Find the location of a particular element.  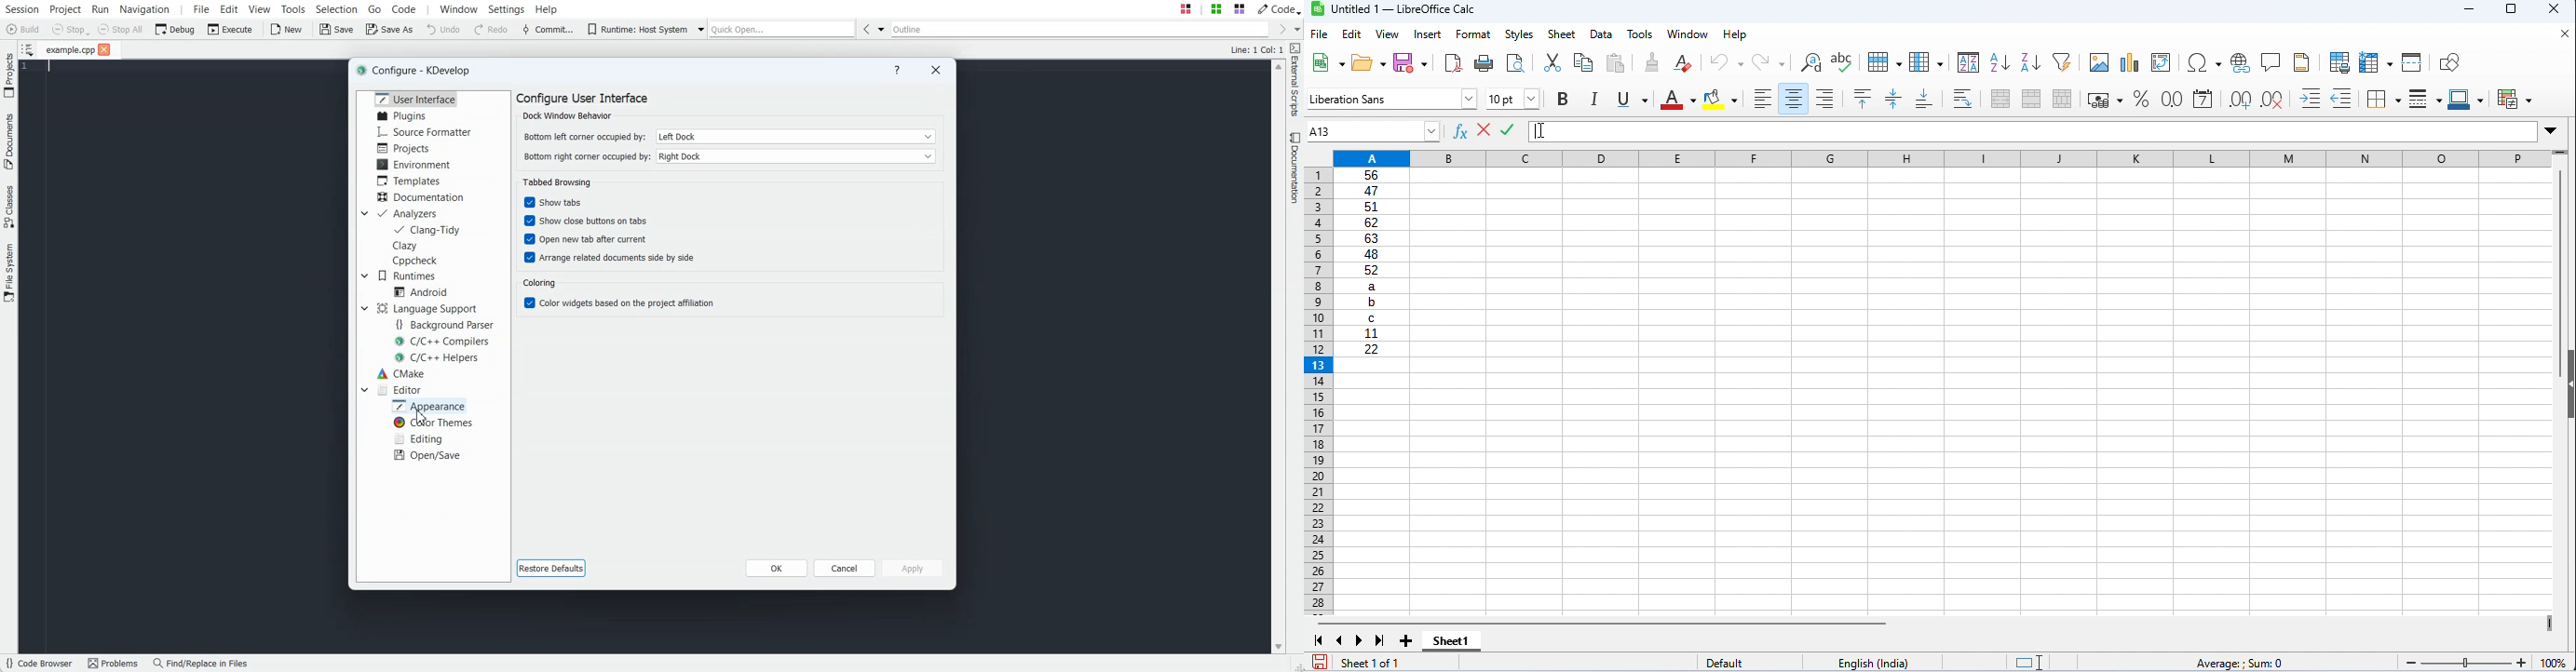

insert or edit pivot table is located at coordinates (2162, 62).